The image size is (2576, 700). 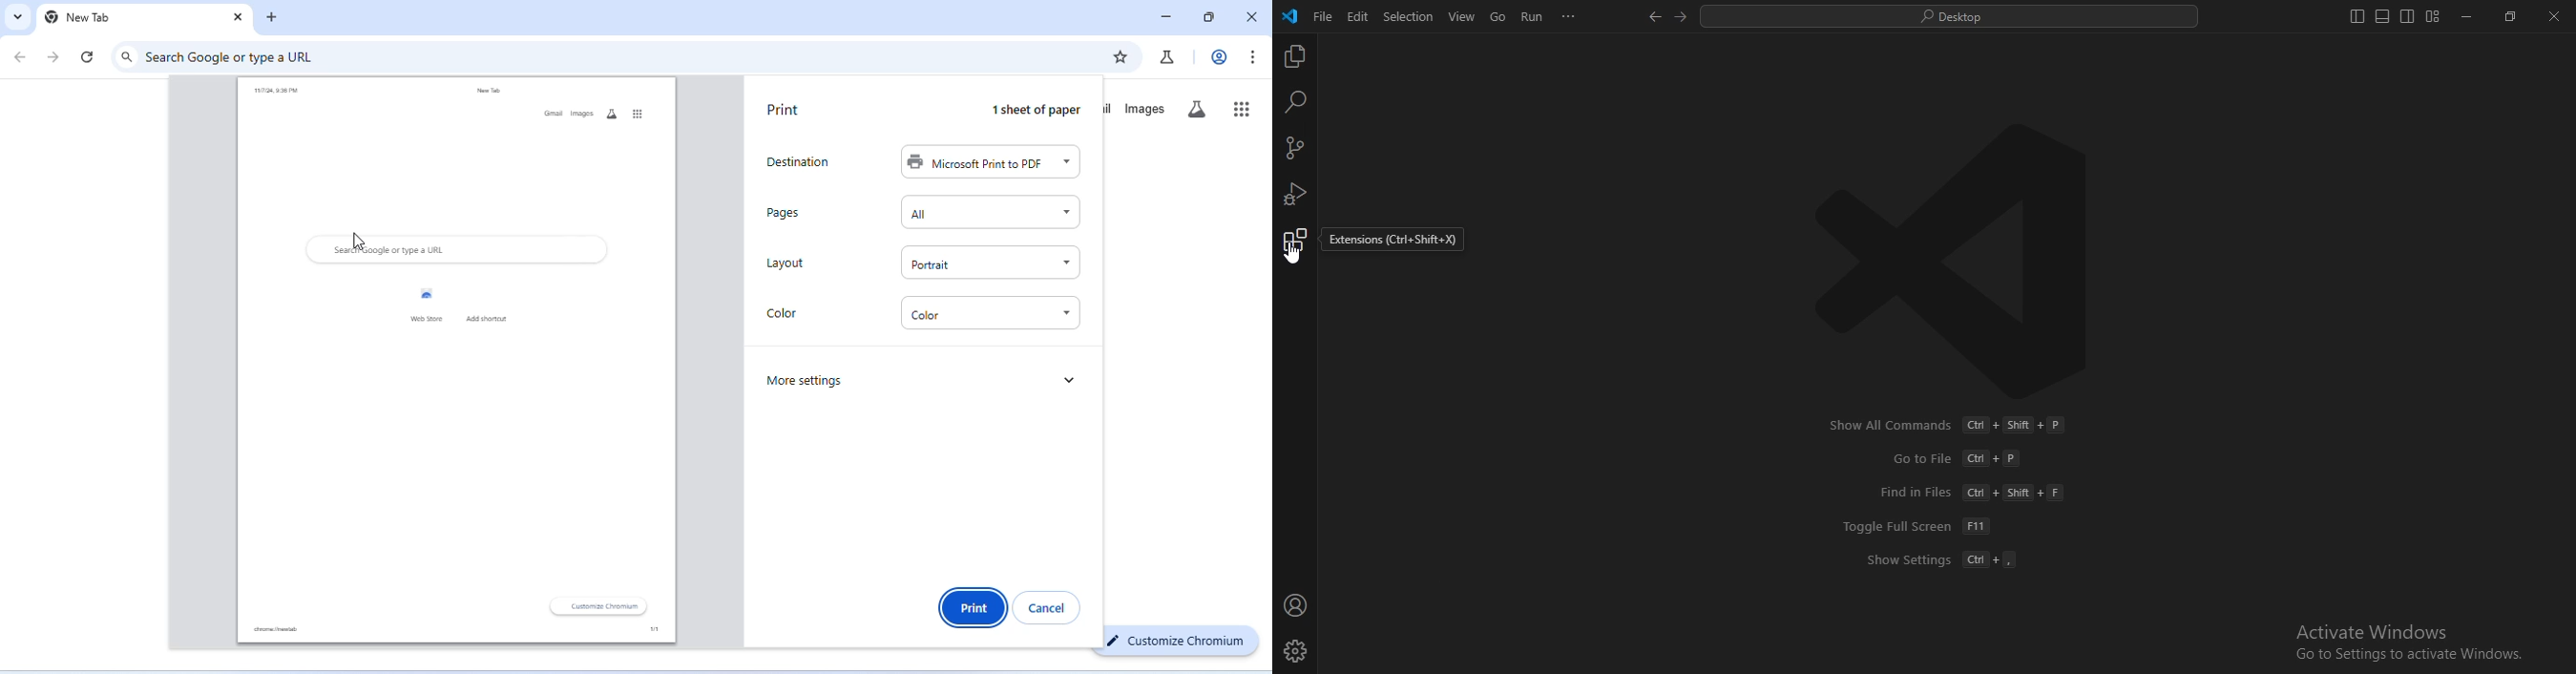 What do you see at coordinates (1392, 240) in the screenshot?
I see `Extensions (Ctrl+Shift+X)` at bounding box center [1392, 240].